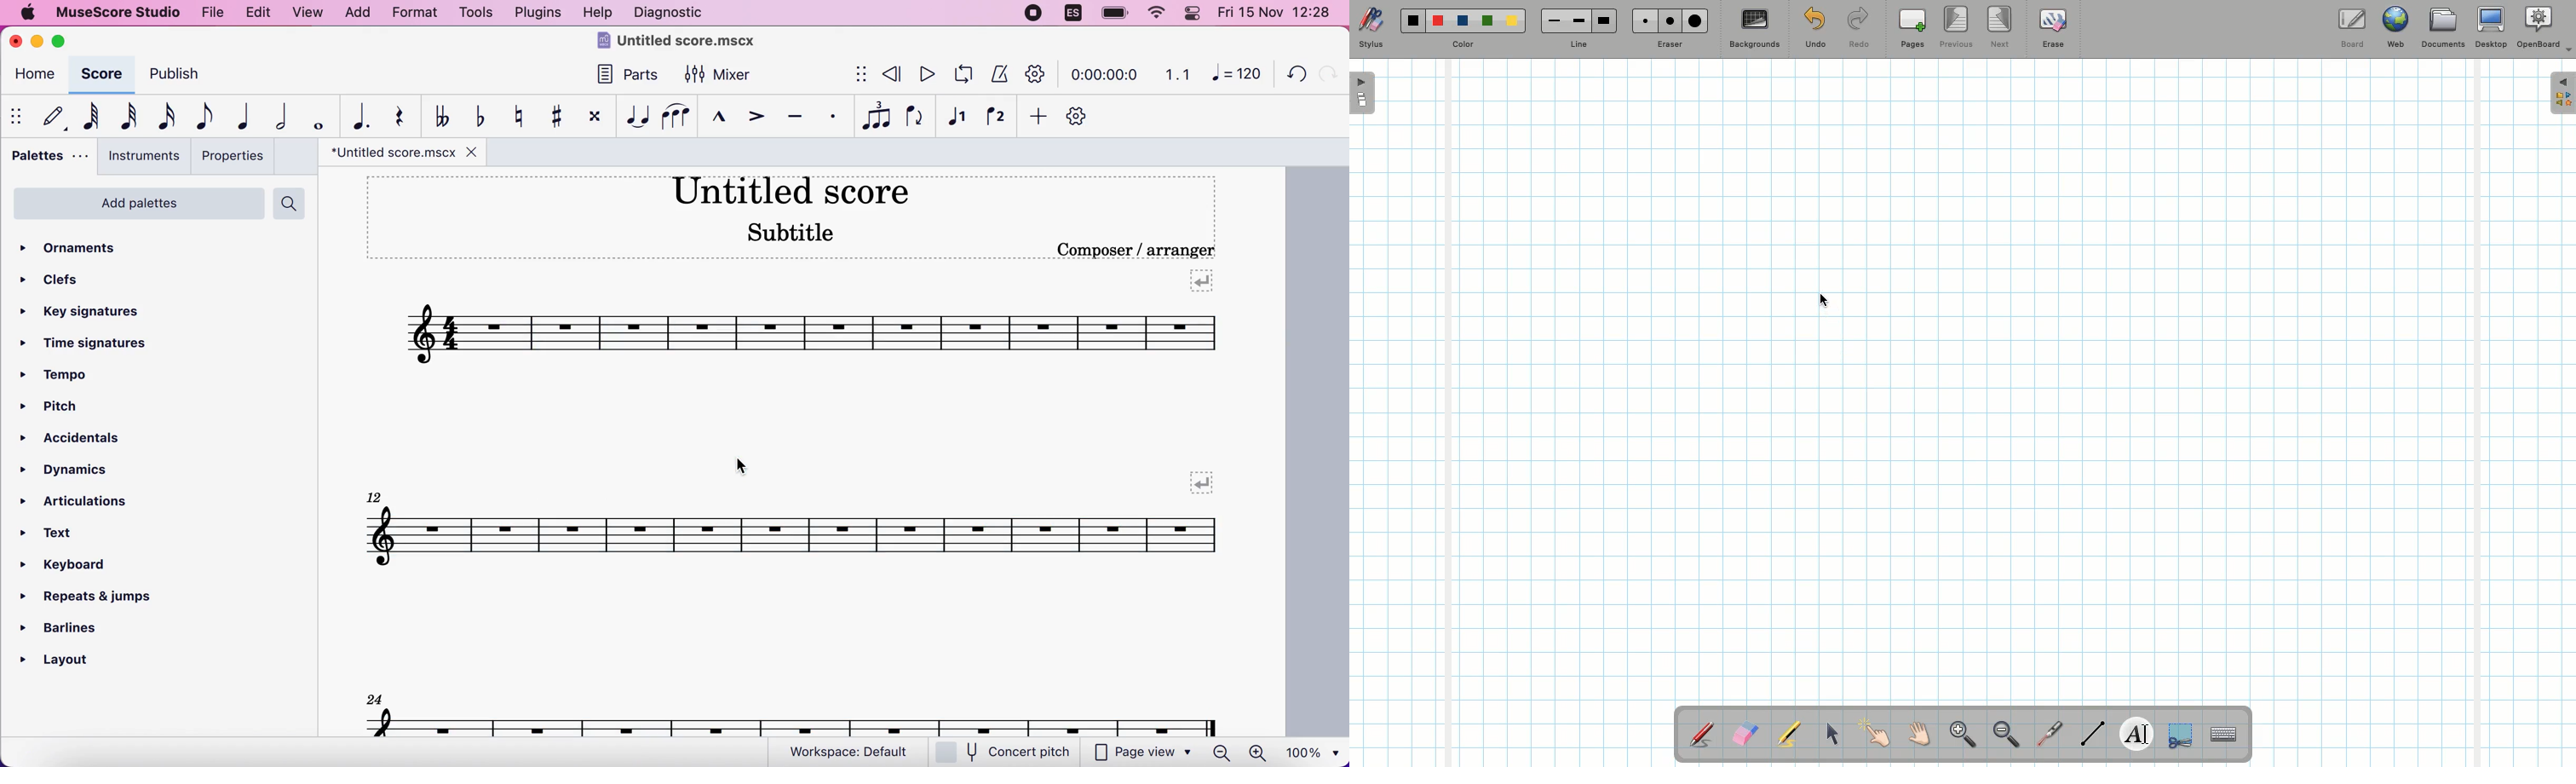 This screenshot has height=784, width=2576. Describe the element at coordinates (1512, 20) in the screenshot. I see `Yellow` at that location.